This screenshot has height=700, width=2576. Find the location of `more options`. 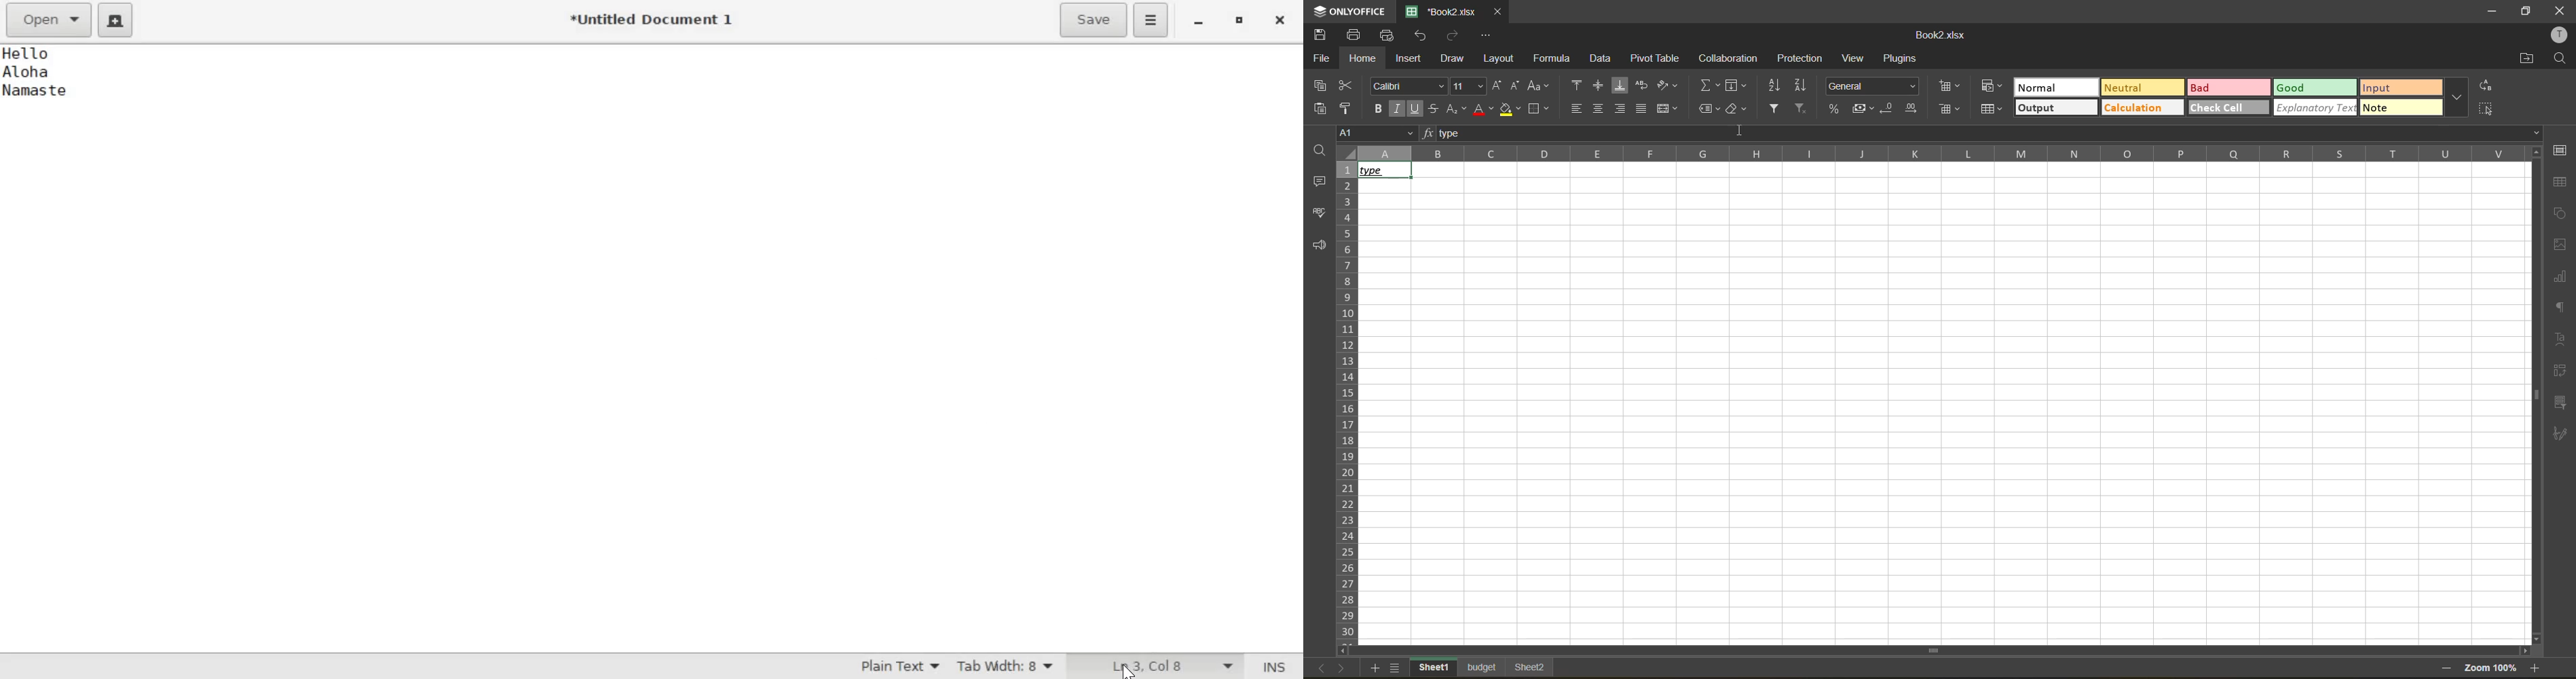

more options is located at coordinates (2459, 97).